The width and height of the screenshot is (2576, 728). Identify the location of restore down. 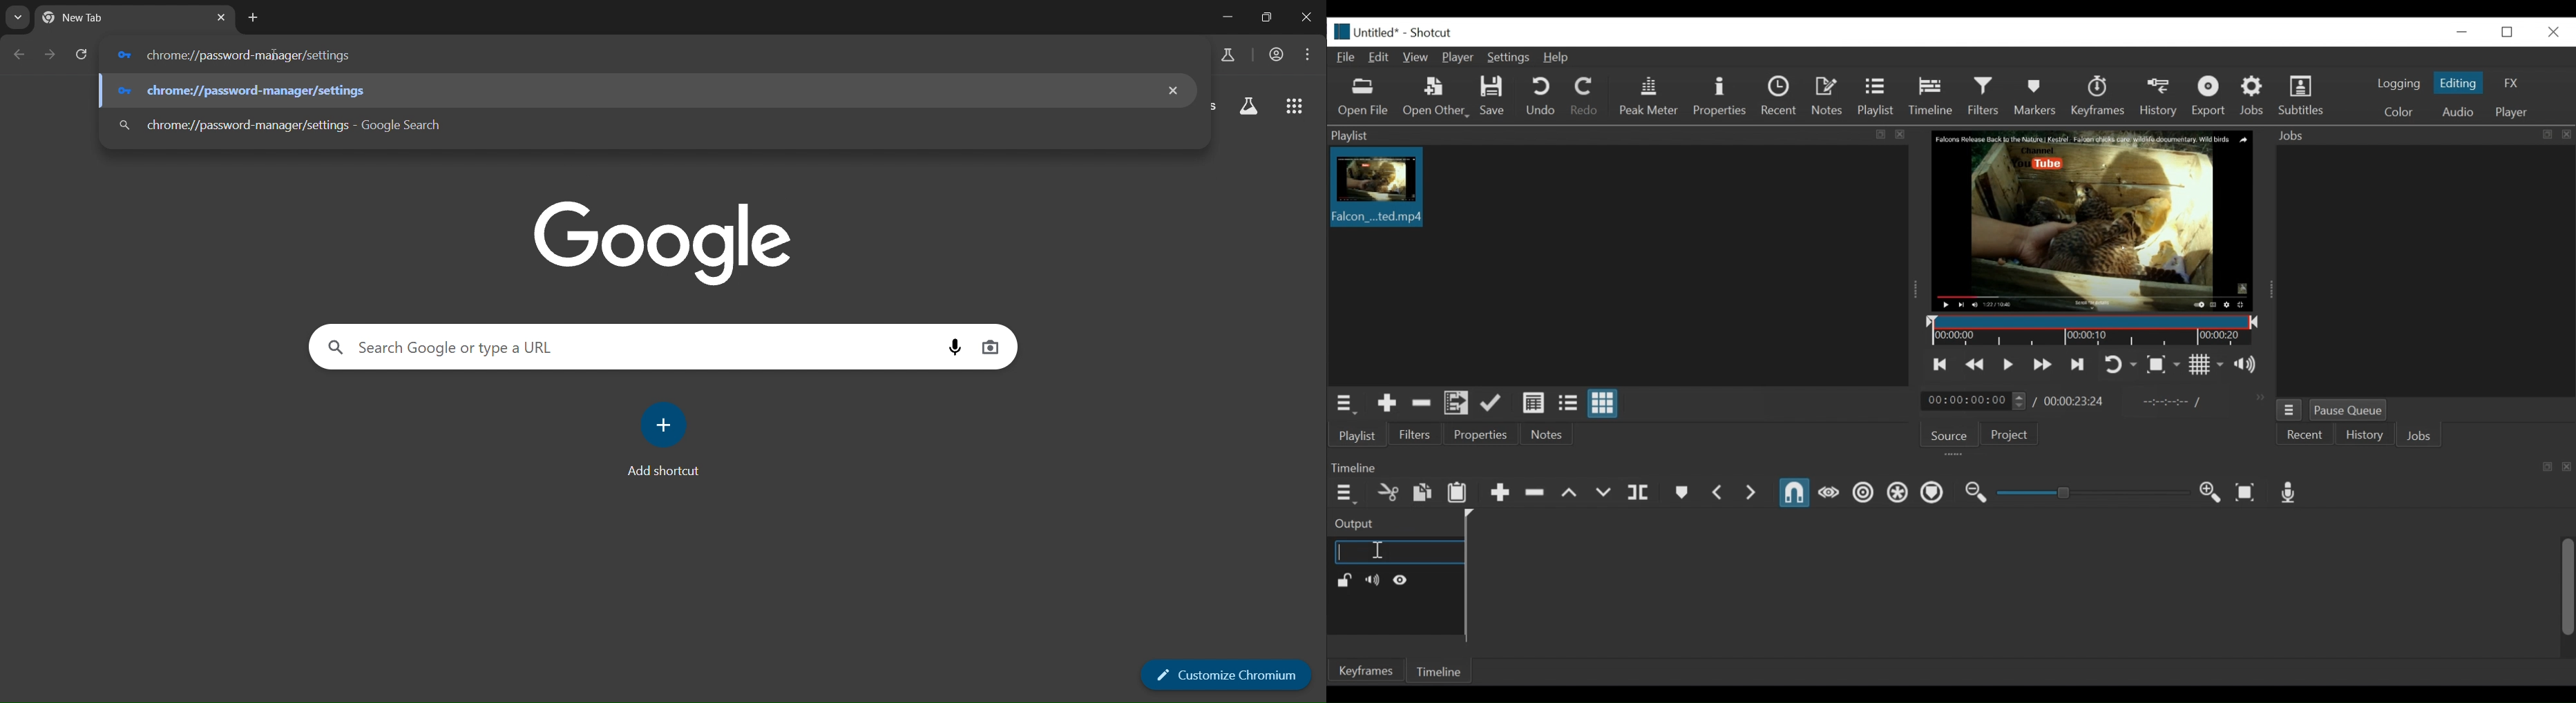
(1266, 17).